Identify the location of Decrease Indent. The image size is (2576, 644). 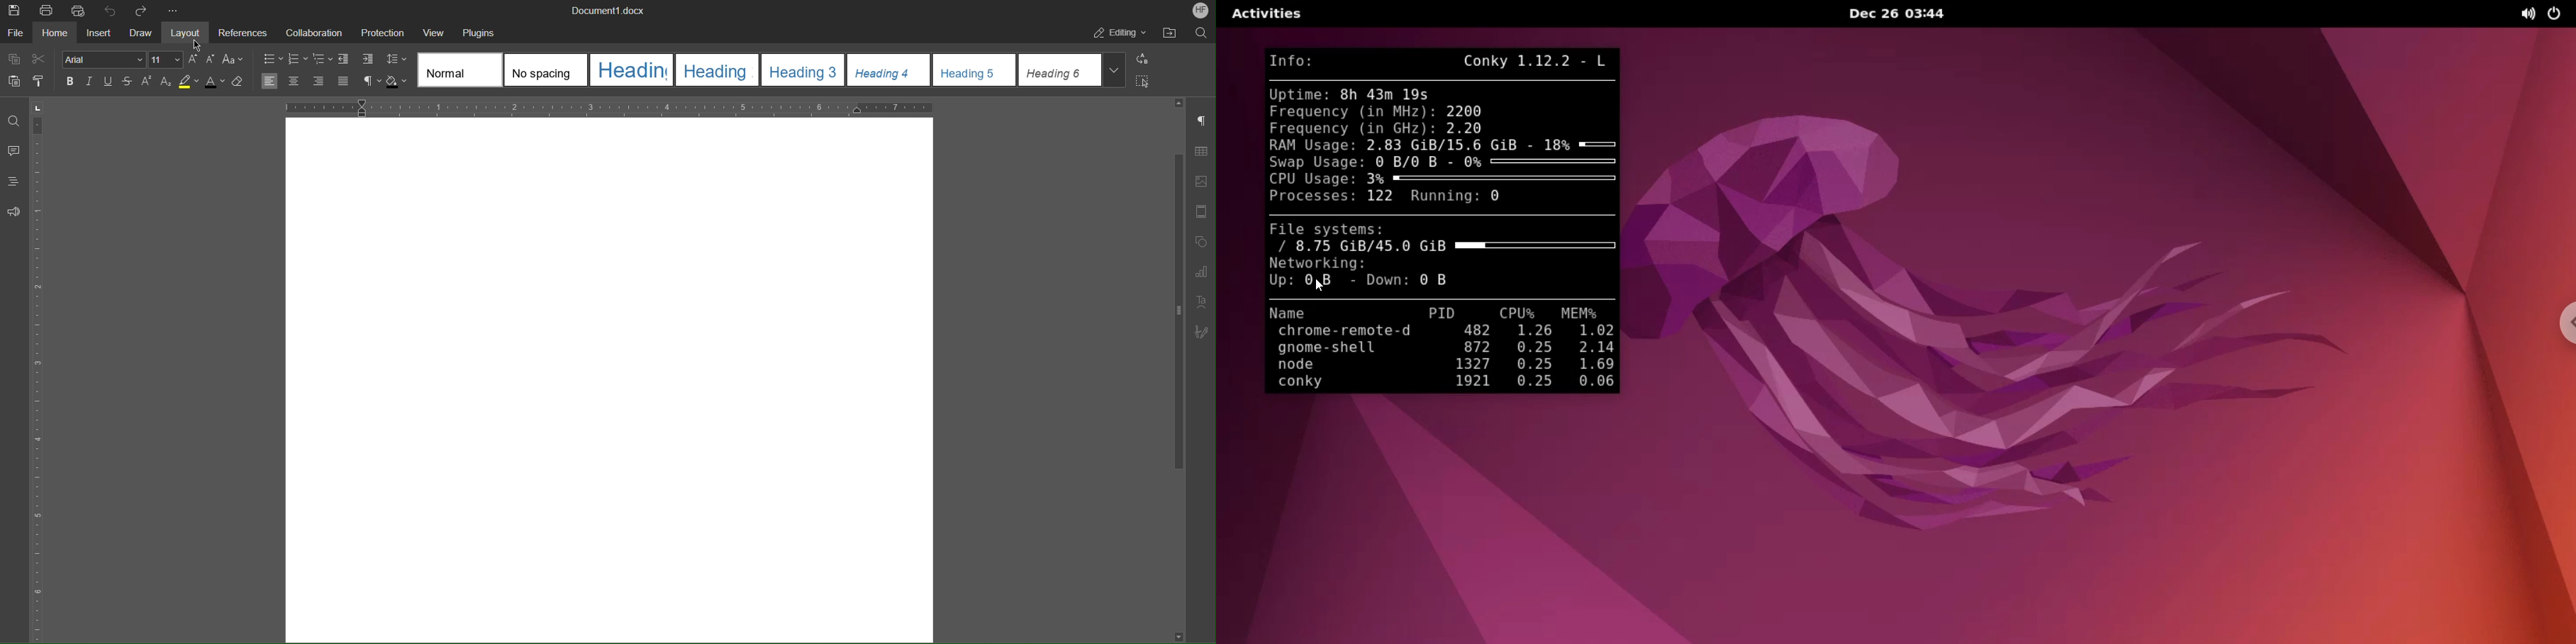
(345, 60).